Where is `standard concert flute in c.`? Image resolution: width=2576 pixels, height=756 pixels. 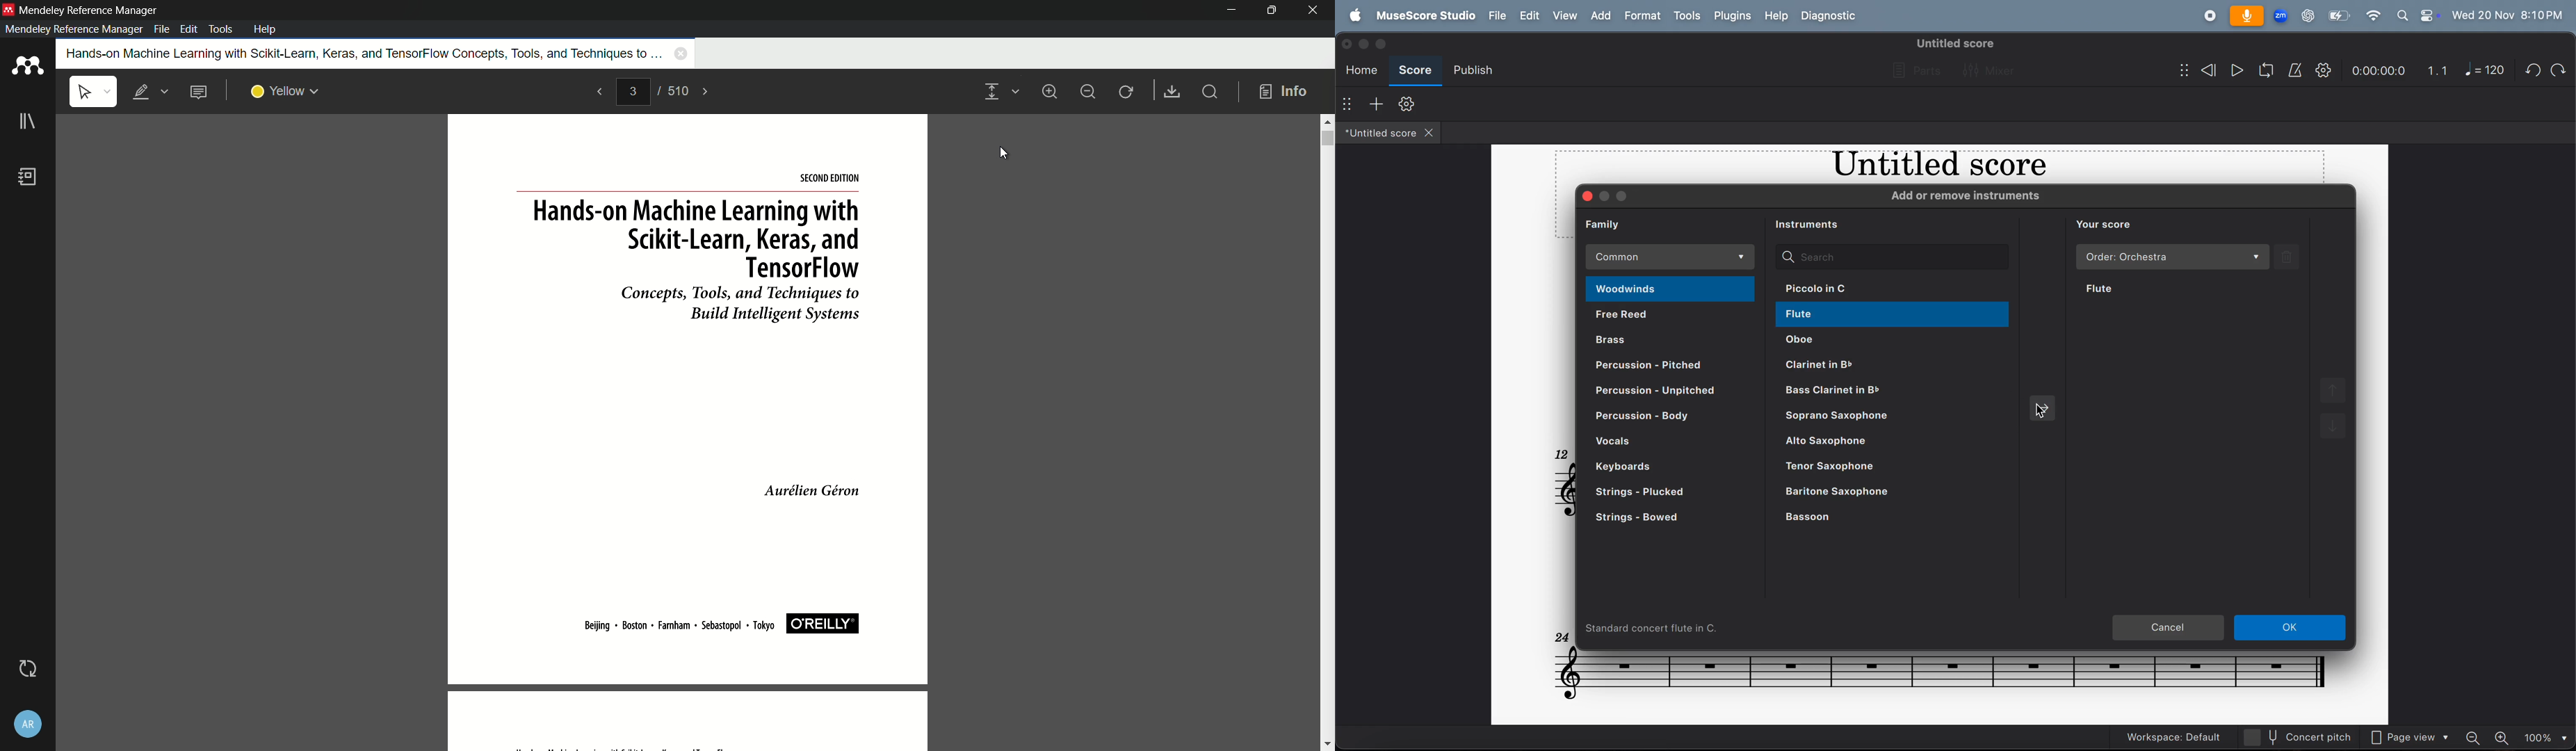 standard concert flute in c. is located at coordinates (1667, 628).